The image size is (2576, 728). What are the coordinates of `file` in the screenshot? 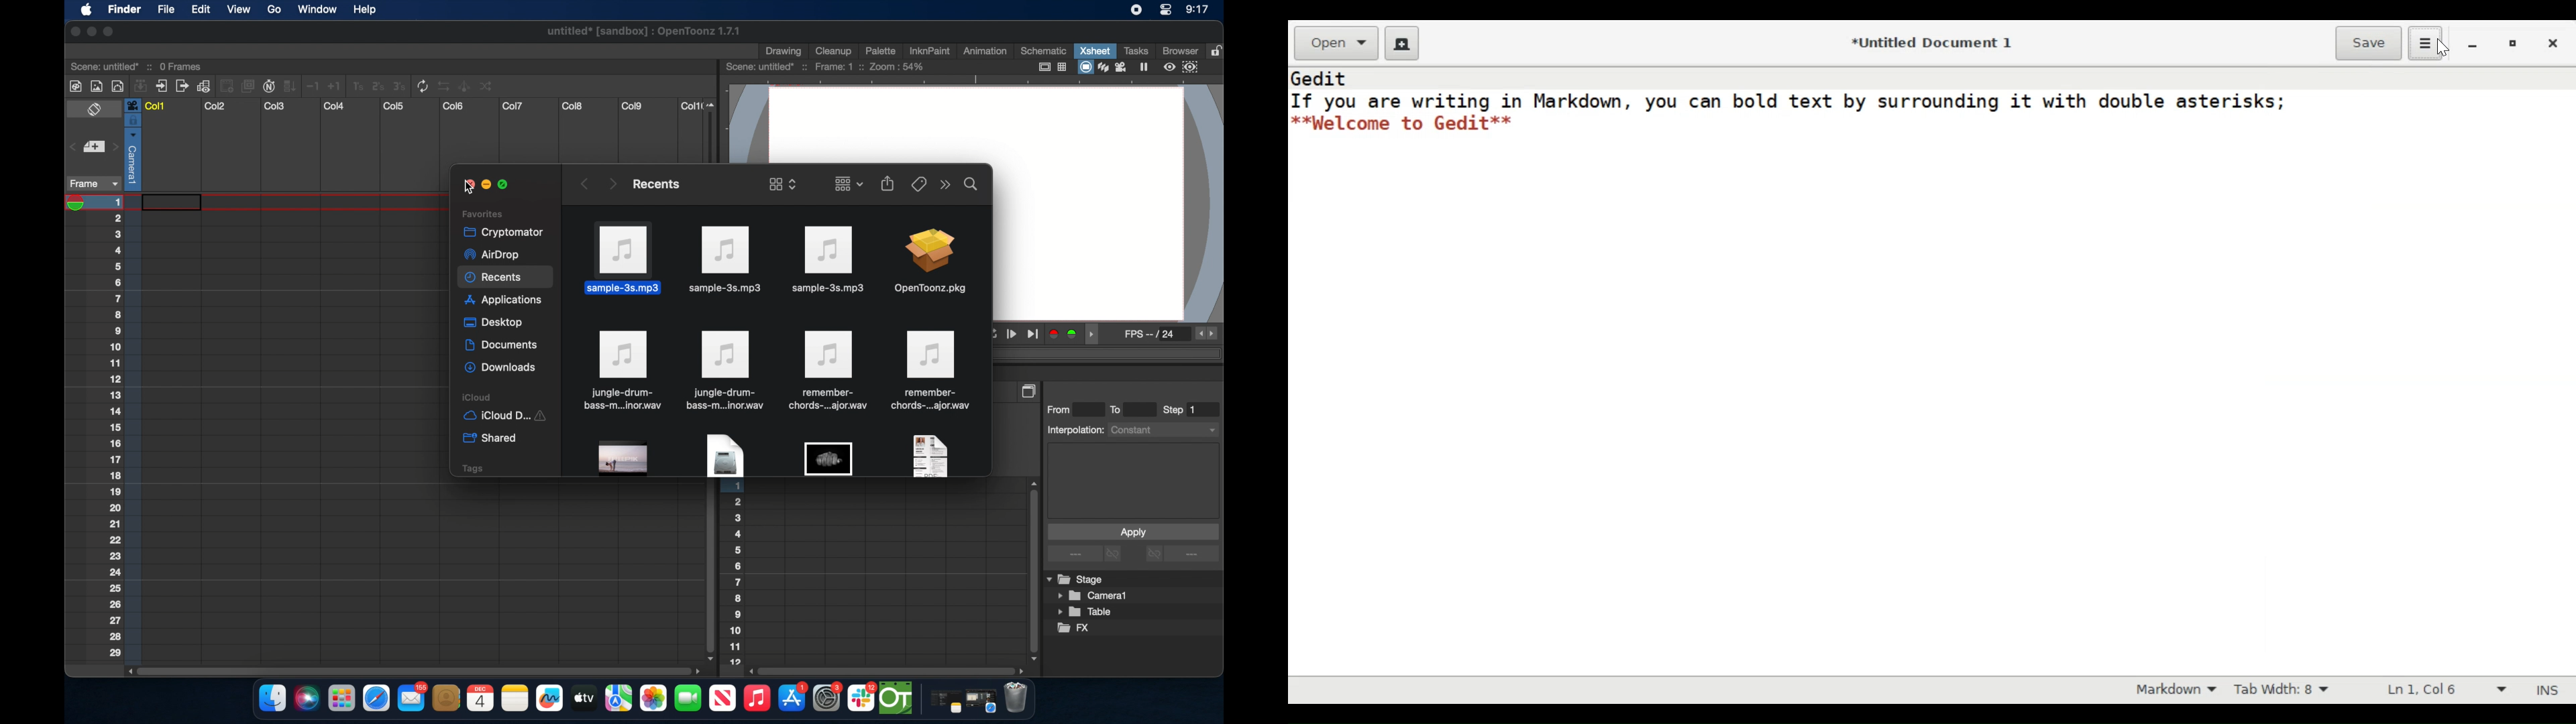 It's located at (165, 11).